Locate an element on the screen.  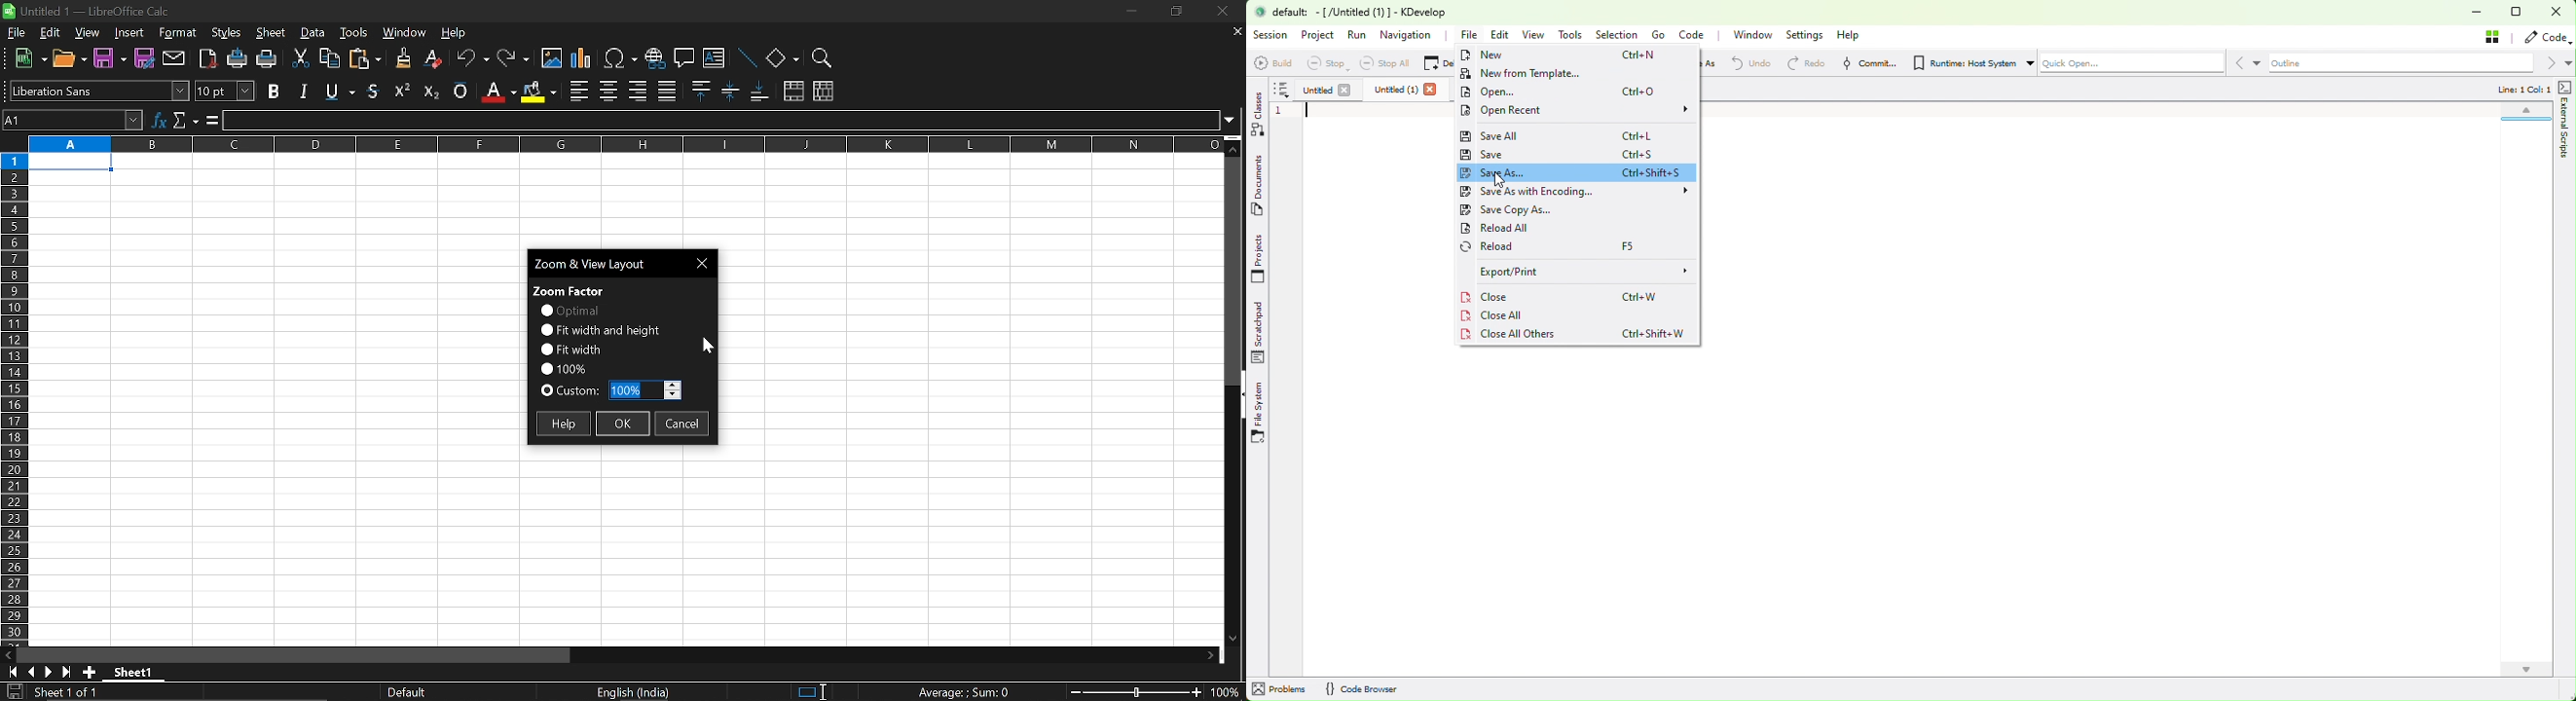
scroll down is located at coordinates (2527, 670).